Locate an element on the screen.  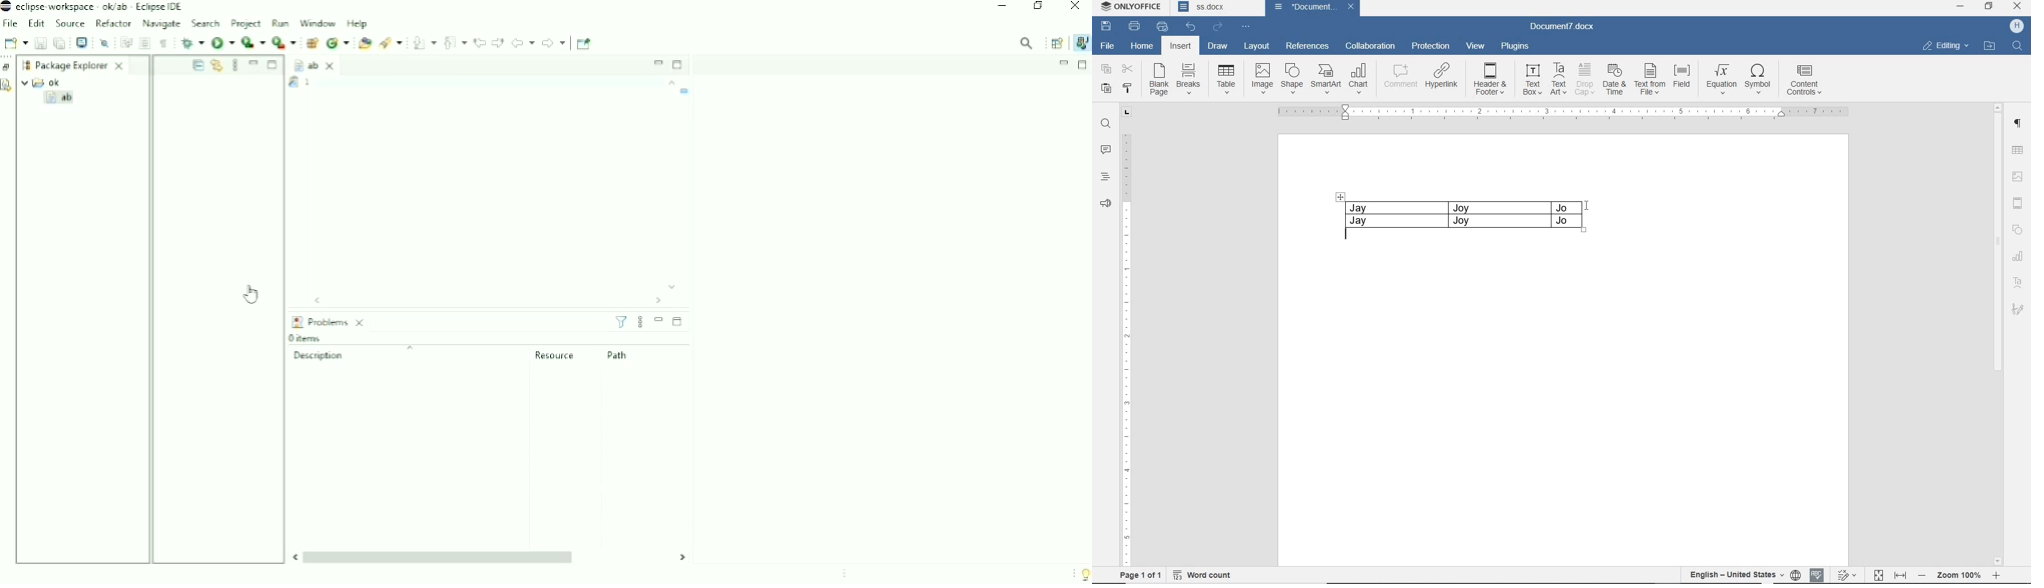
Vertical scrollbar is located at coordinates (670, 185).